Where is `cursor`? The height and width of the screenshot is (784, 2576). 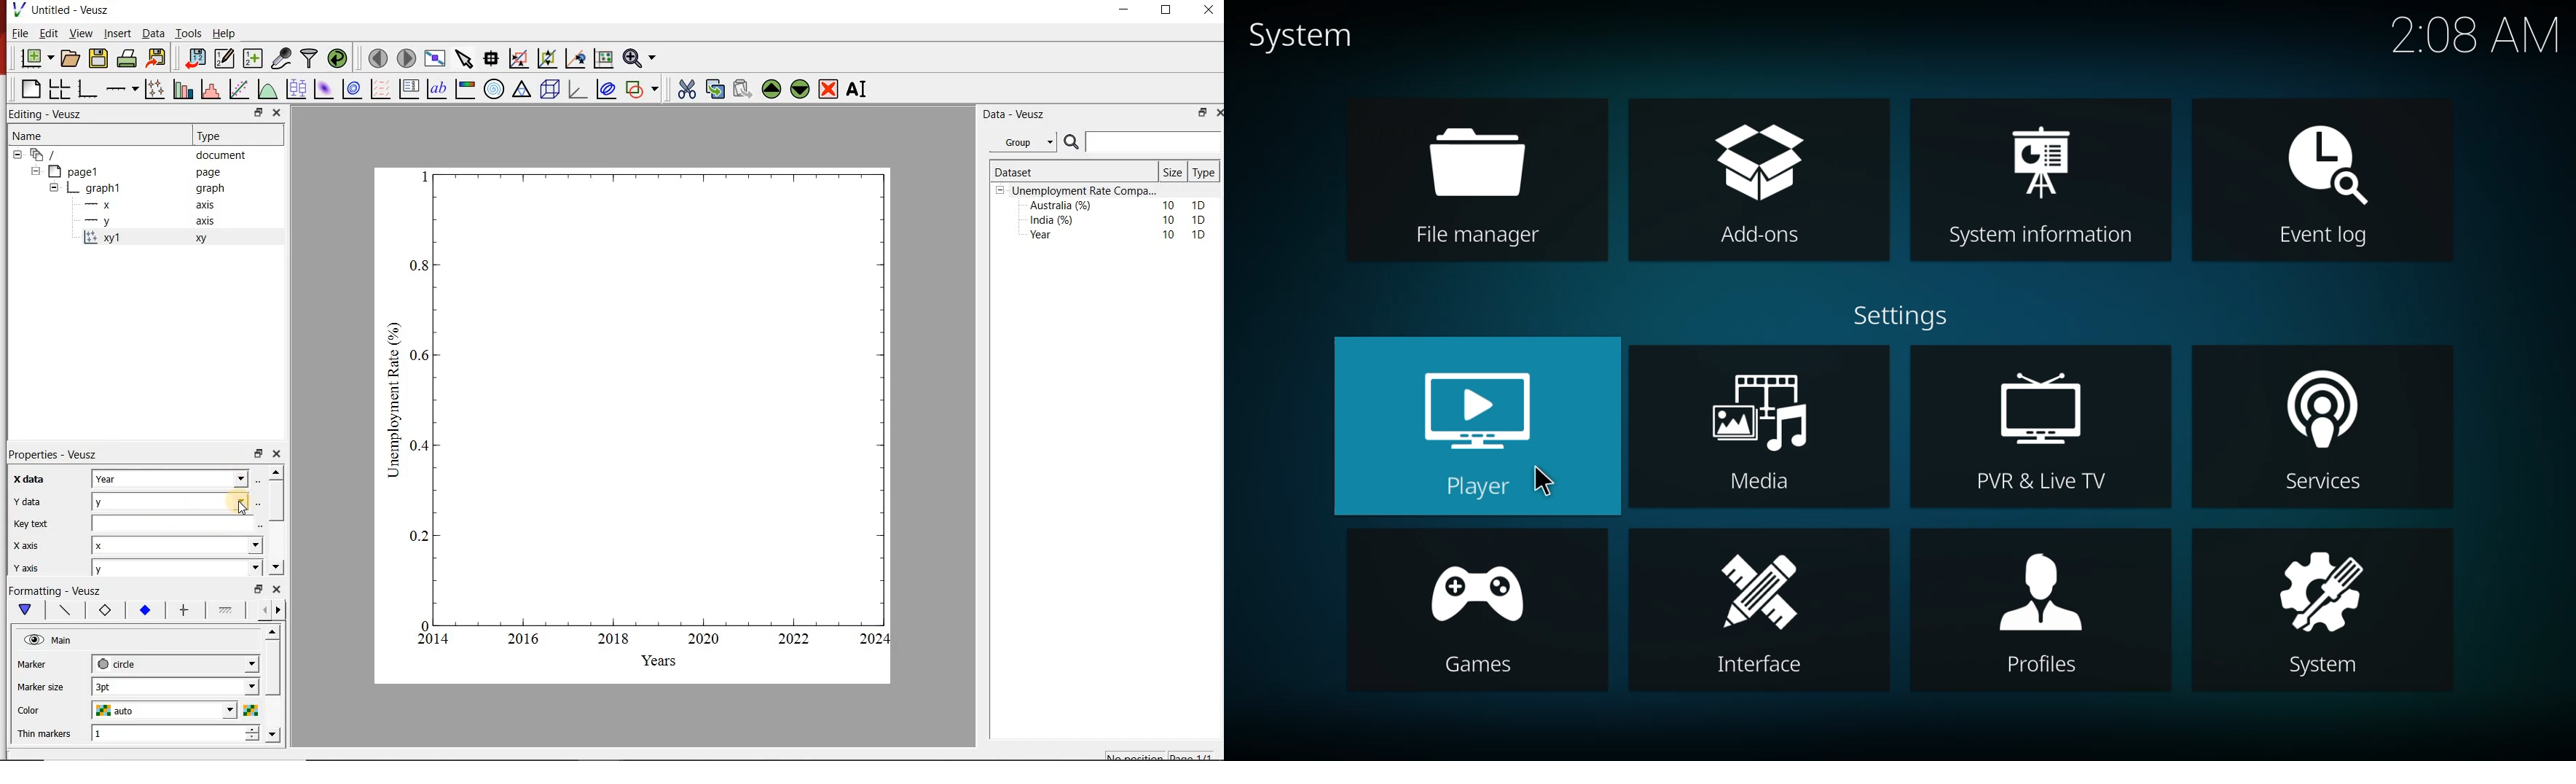
cursor is located at coordinates (1543, 478).